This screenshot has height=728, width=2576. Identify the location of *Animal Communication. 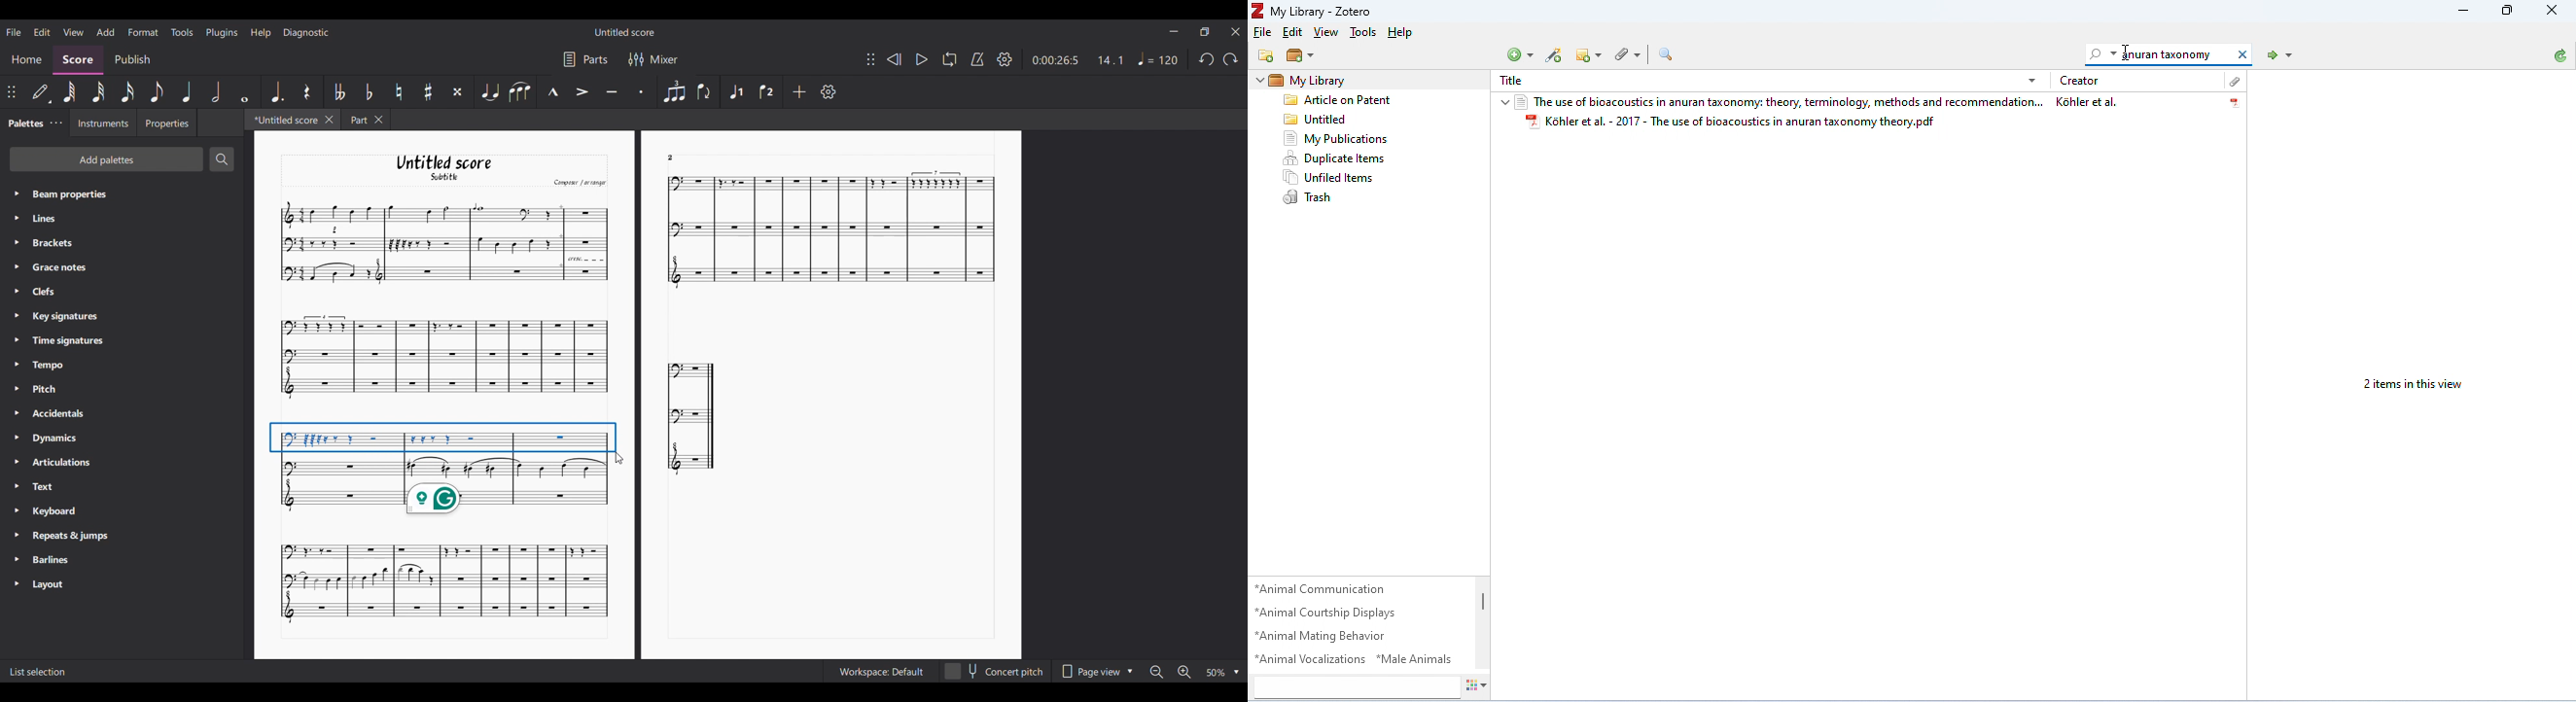
(1325, 589).